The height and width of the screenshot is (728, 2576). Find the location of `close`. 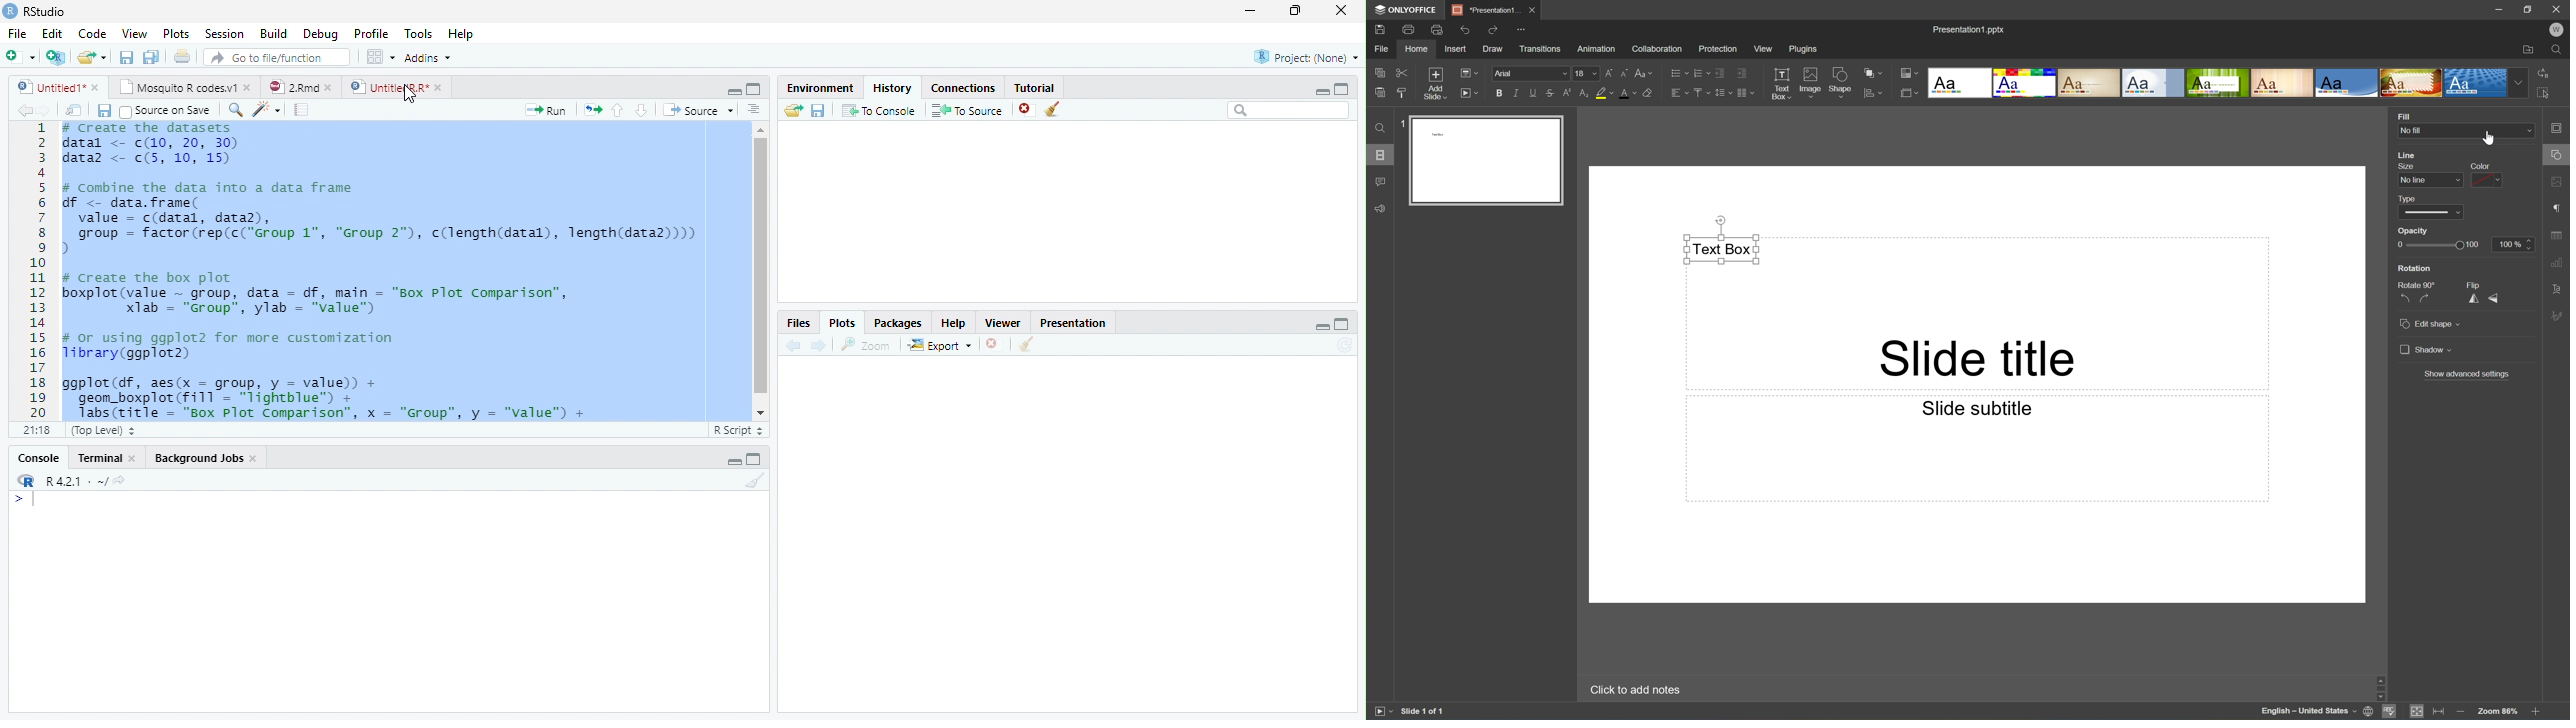

close is located at coordinates (95, 87).